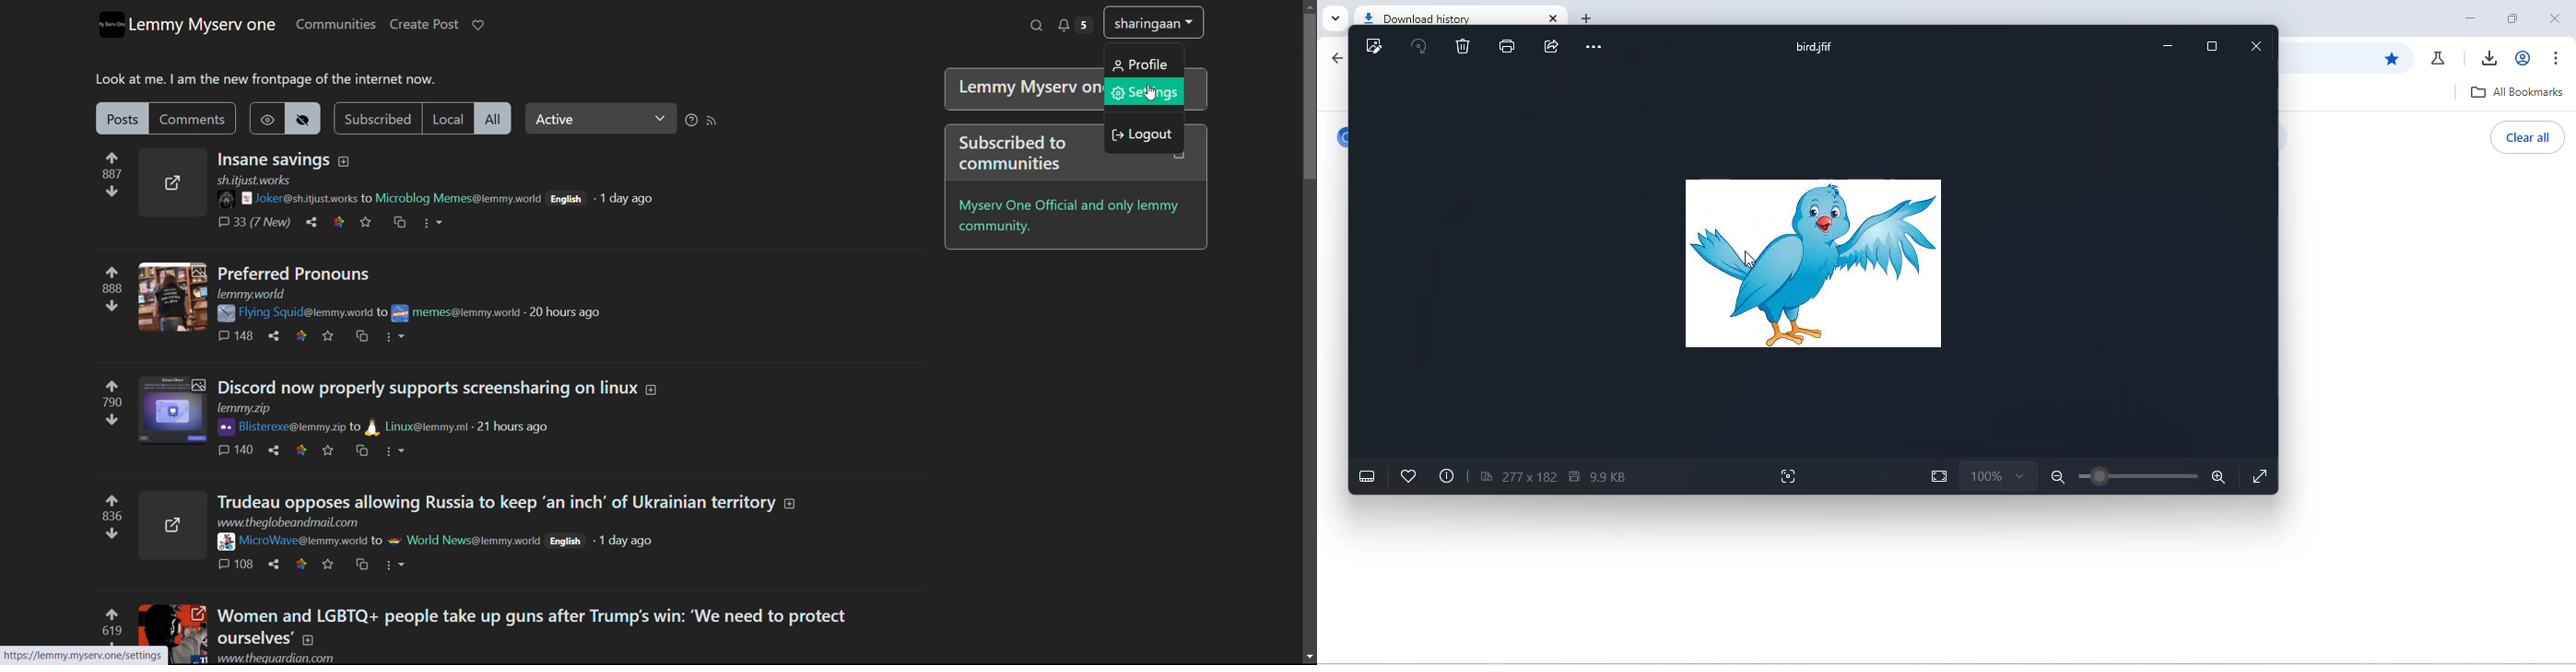 The image size is (2576, 672). I want to click on fit to page, so click(1938, 476).